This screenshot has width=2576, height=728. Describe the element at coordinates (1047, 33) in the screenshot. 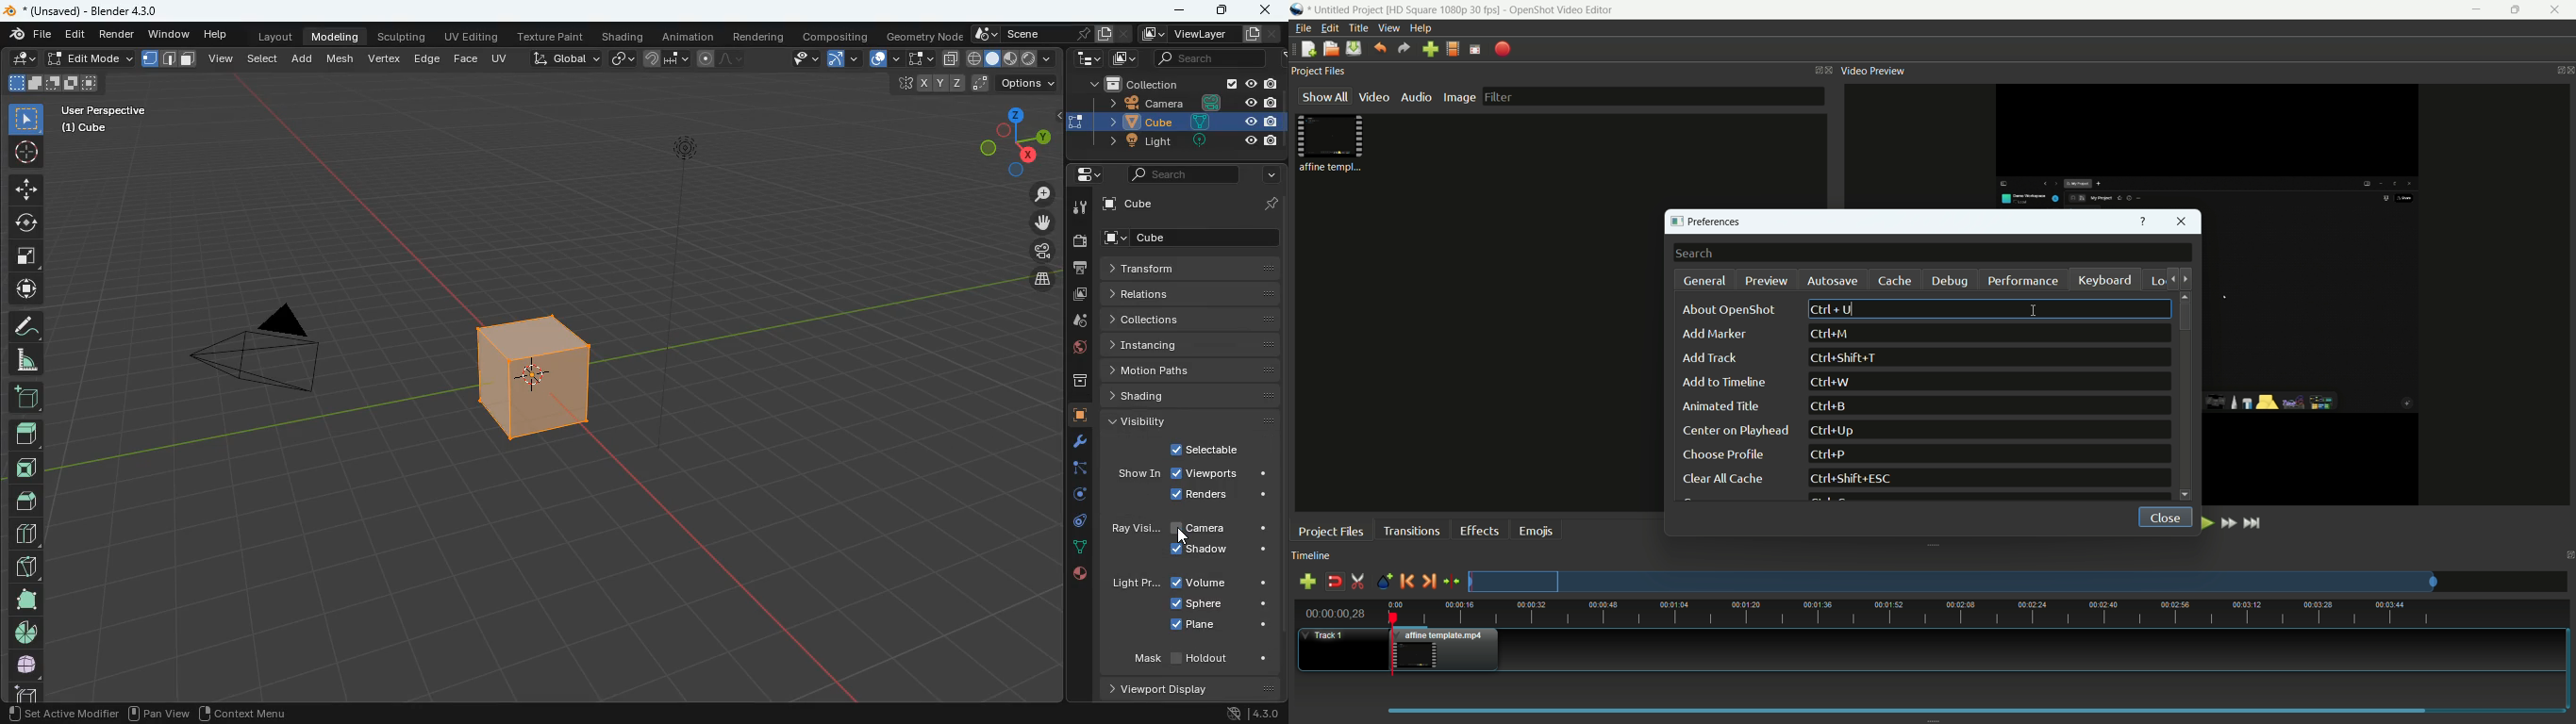

I see `scene` at that location.